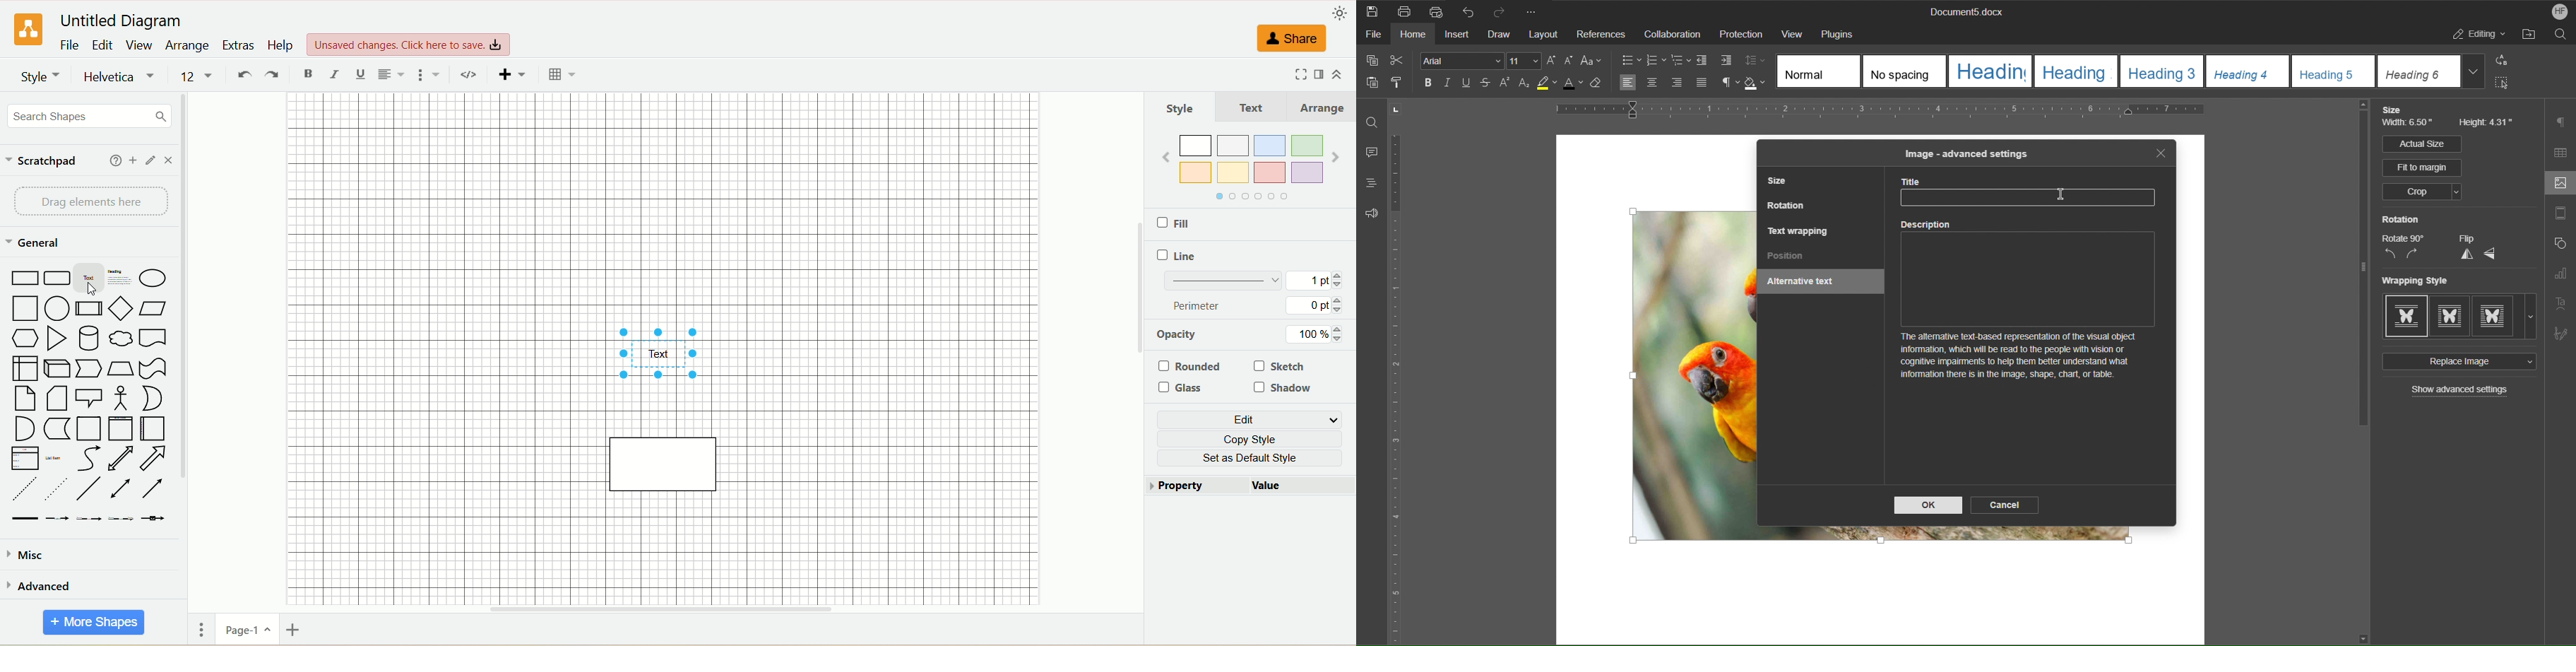  Describe the element at coordinates (26, 310) in the screenshot. I see `square` at that location.